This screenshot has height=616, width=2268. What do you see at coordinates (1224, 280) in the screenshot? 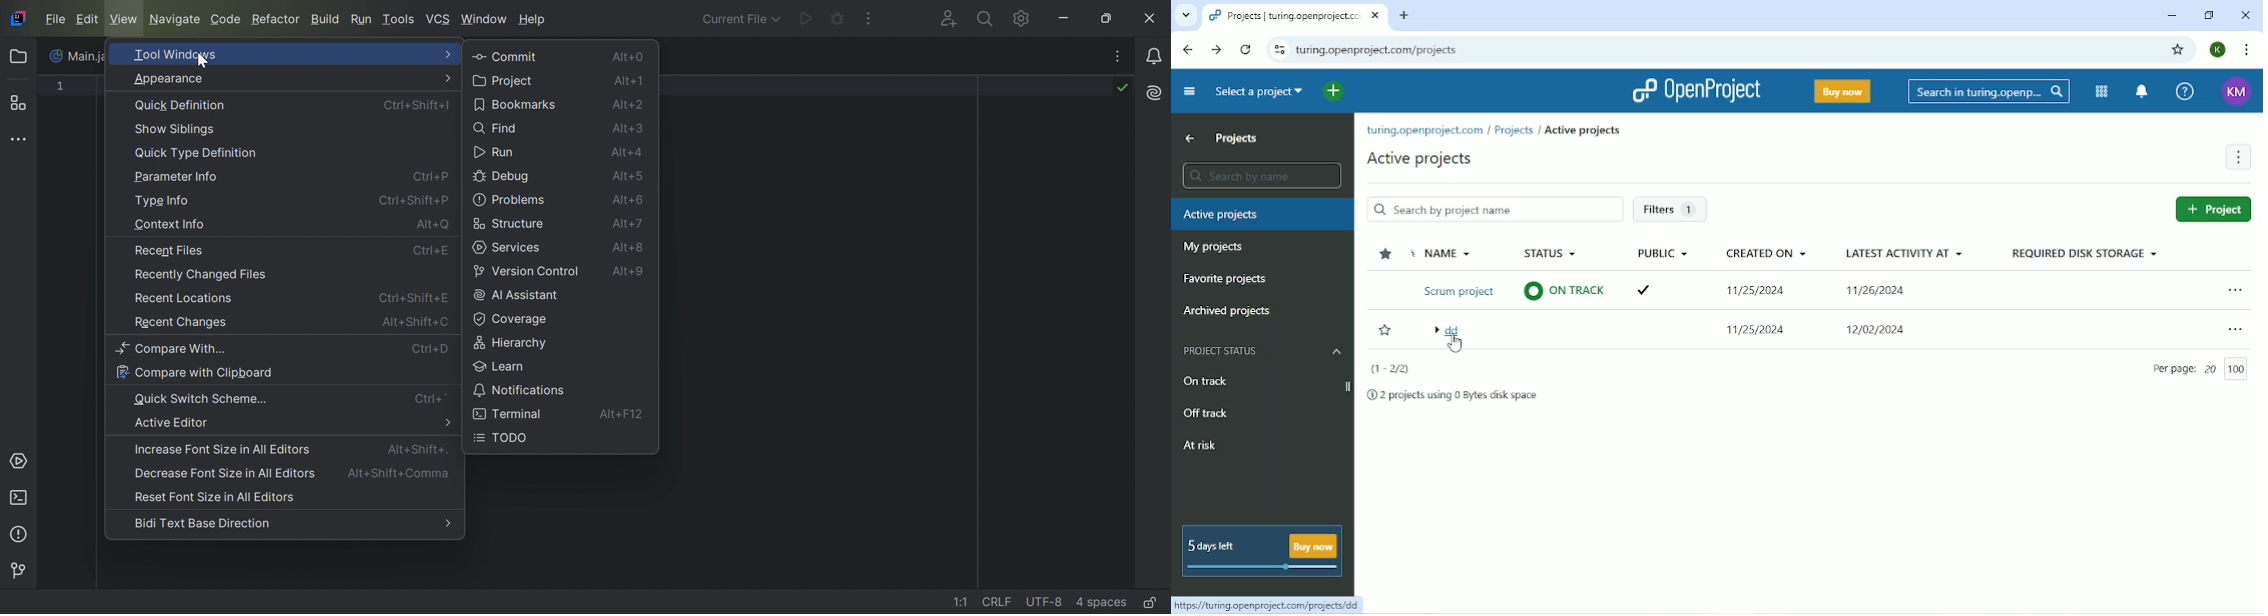
I see `Favorite projects` at bounding box center [1224, 280].